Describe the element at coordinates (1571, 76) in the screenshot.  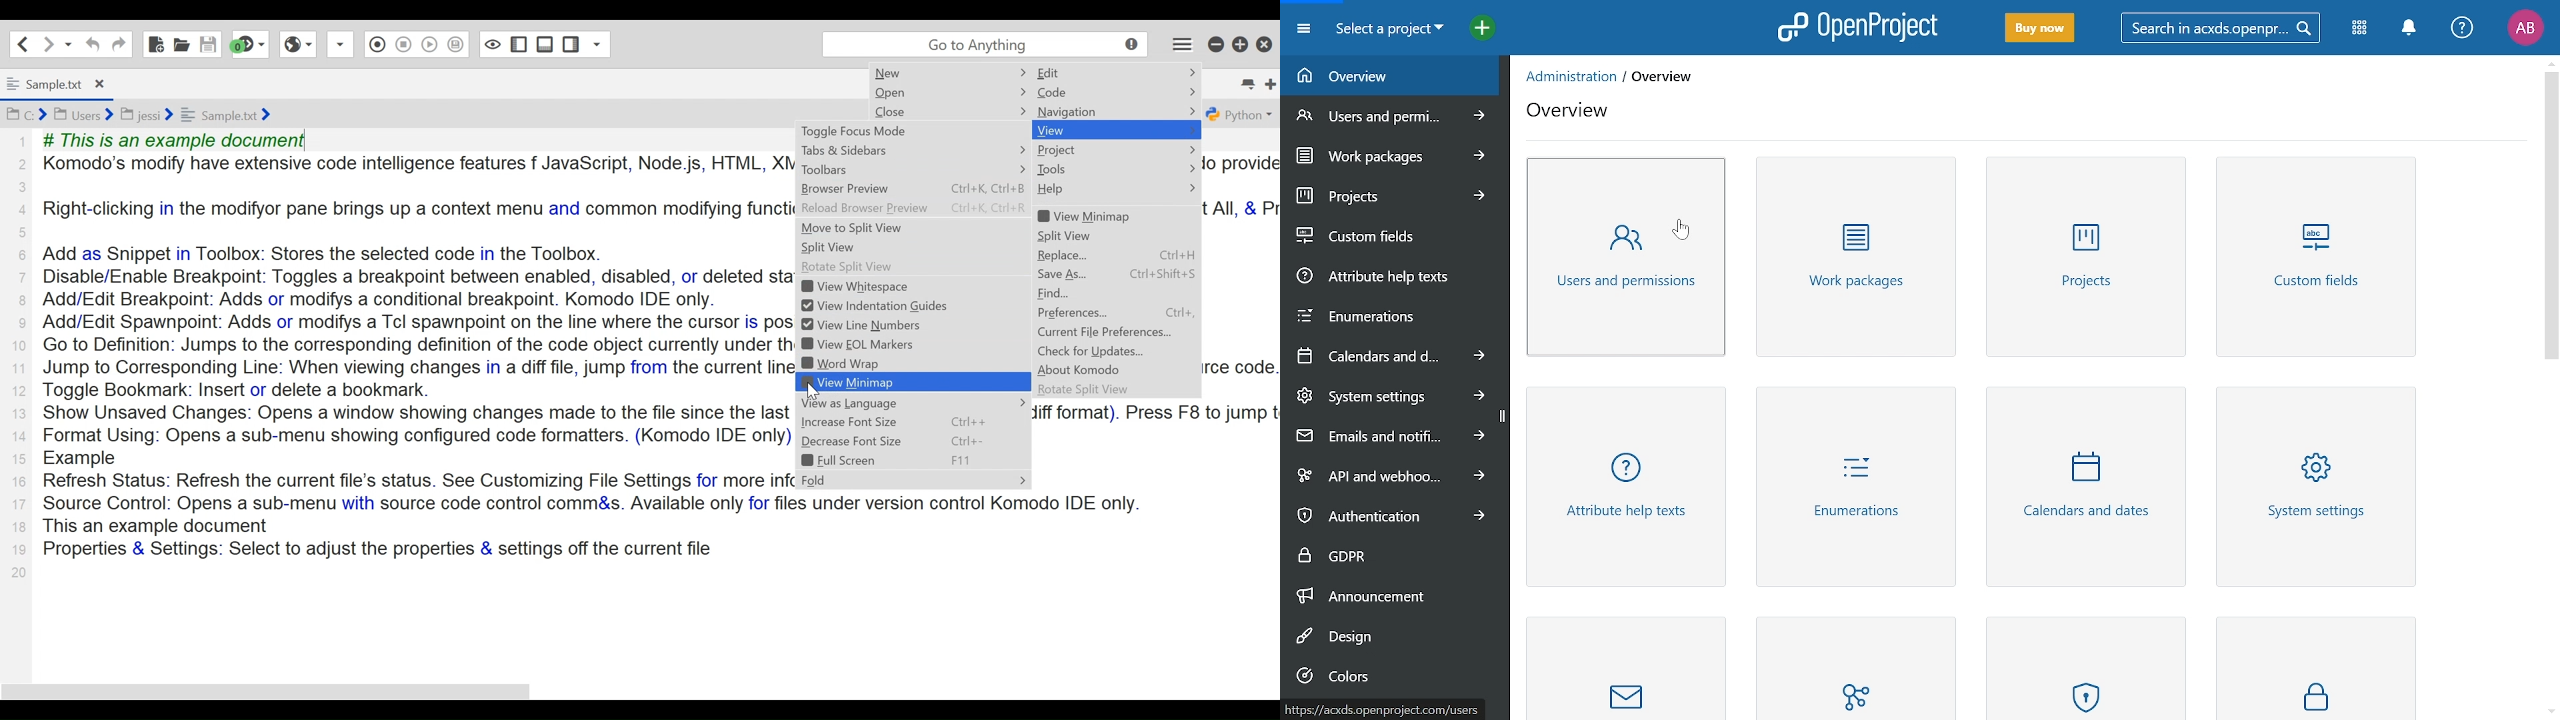
I see `administration` at that location.